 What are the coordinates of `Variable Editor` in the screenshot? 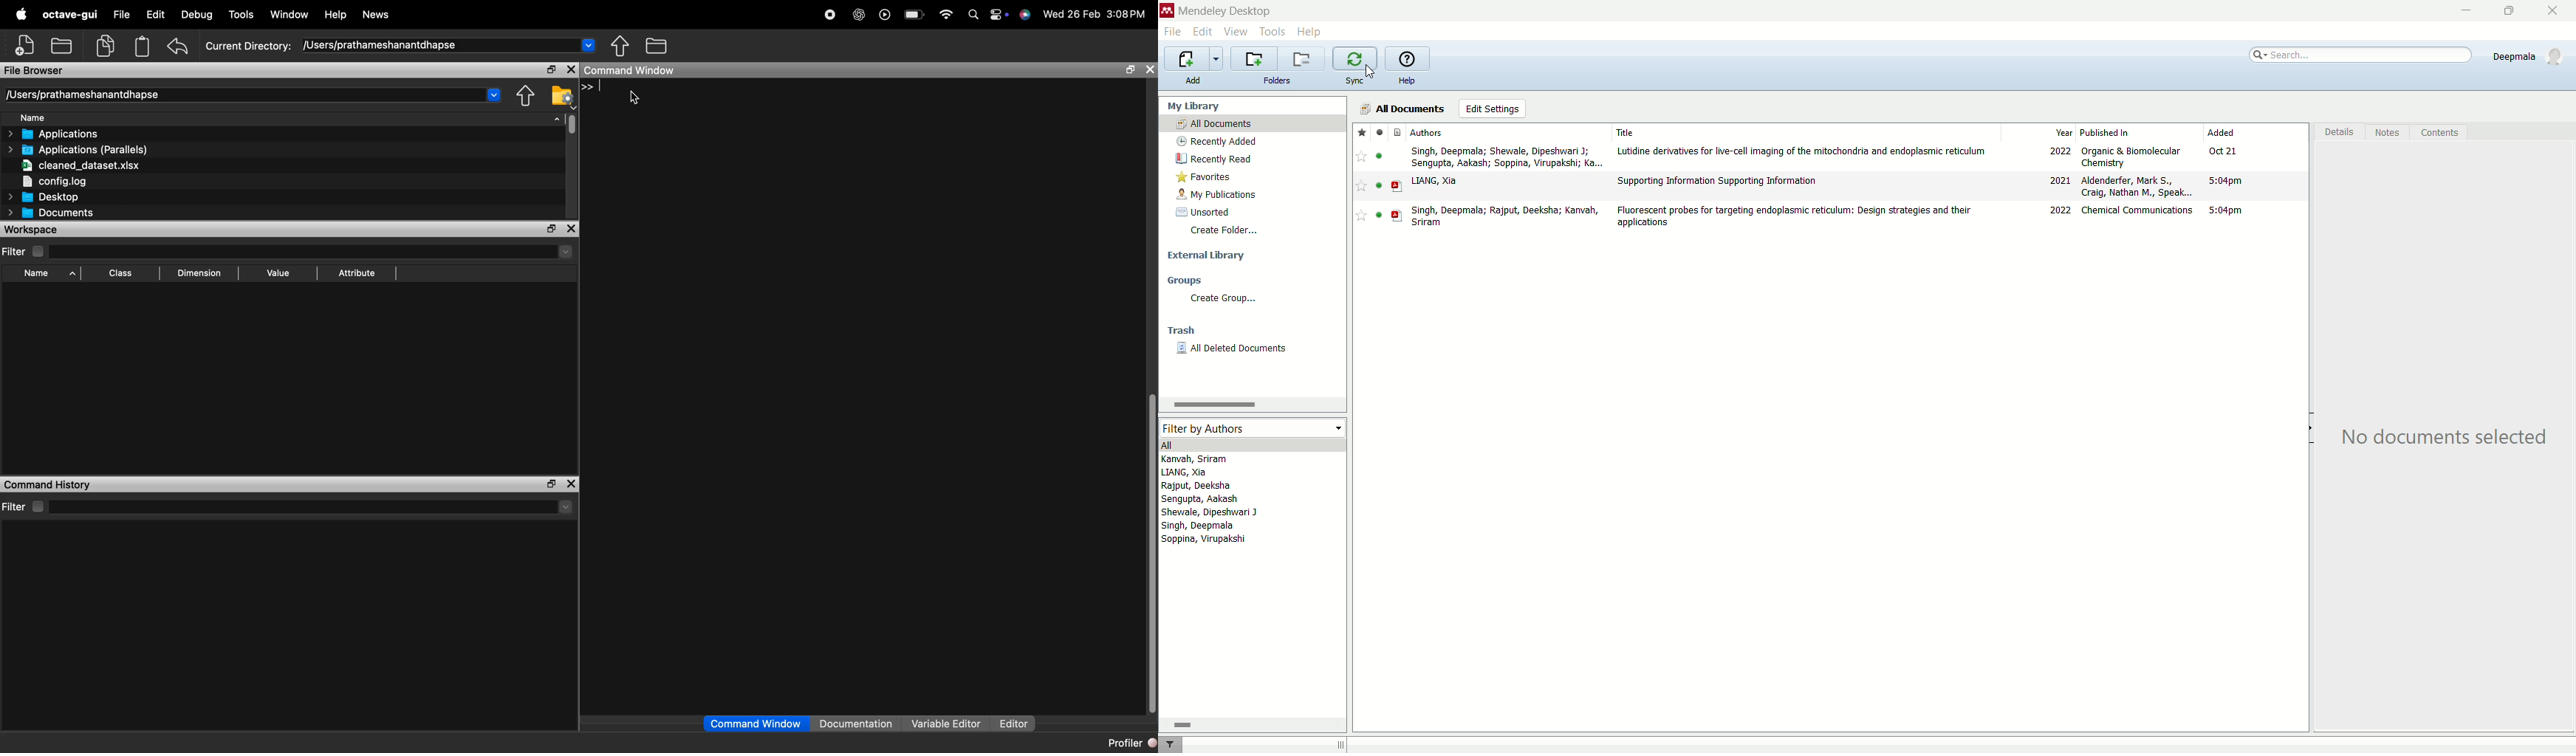 It's located at (944, 725).